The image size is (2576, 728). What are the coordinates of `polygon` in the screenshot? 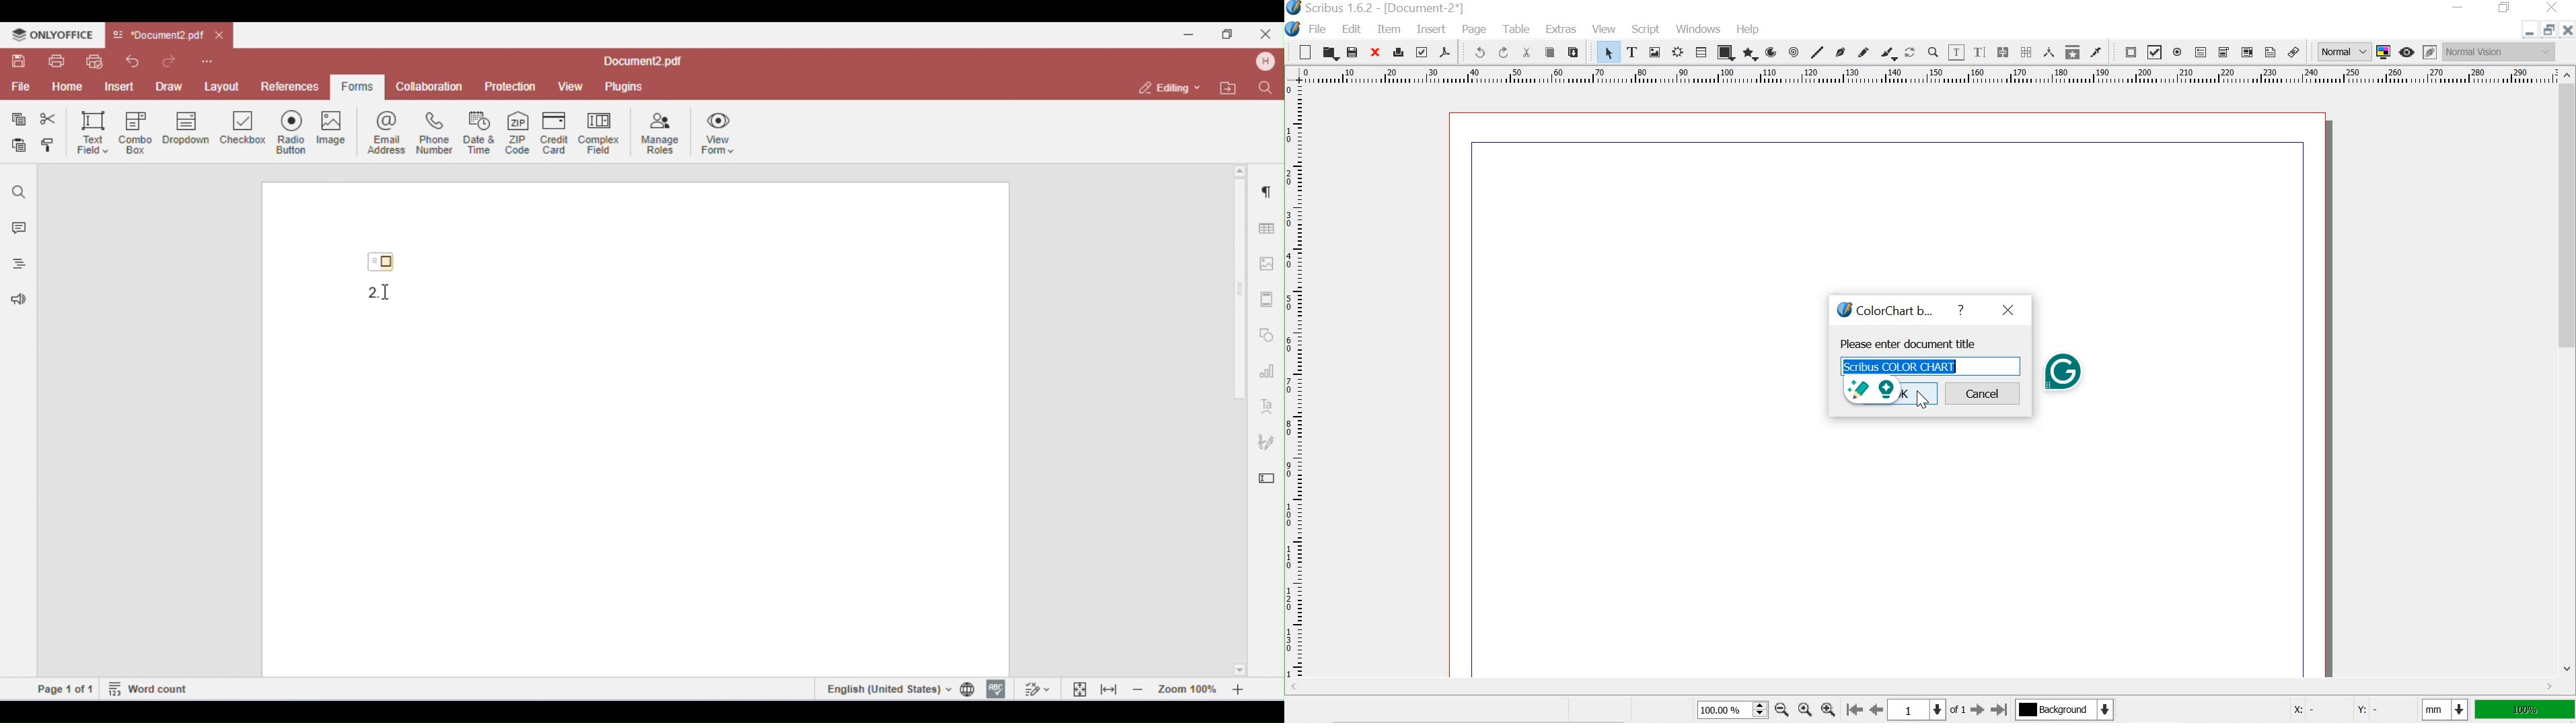 It's located at (1751, 54).